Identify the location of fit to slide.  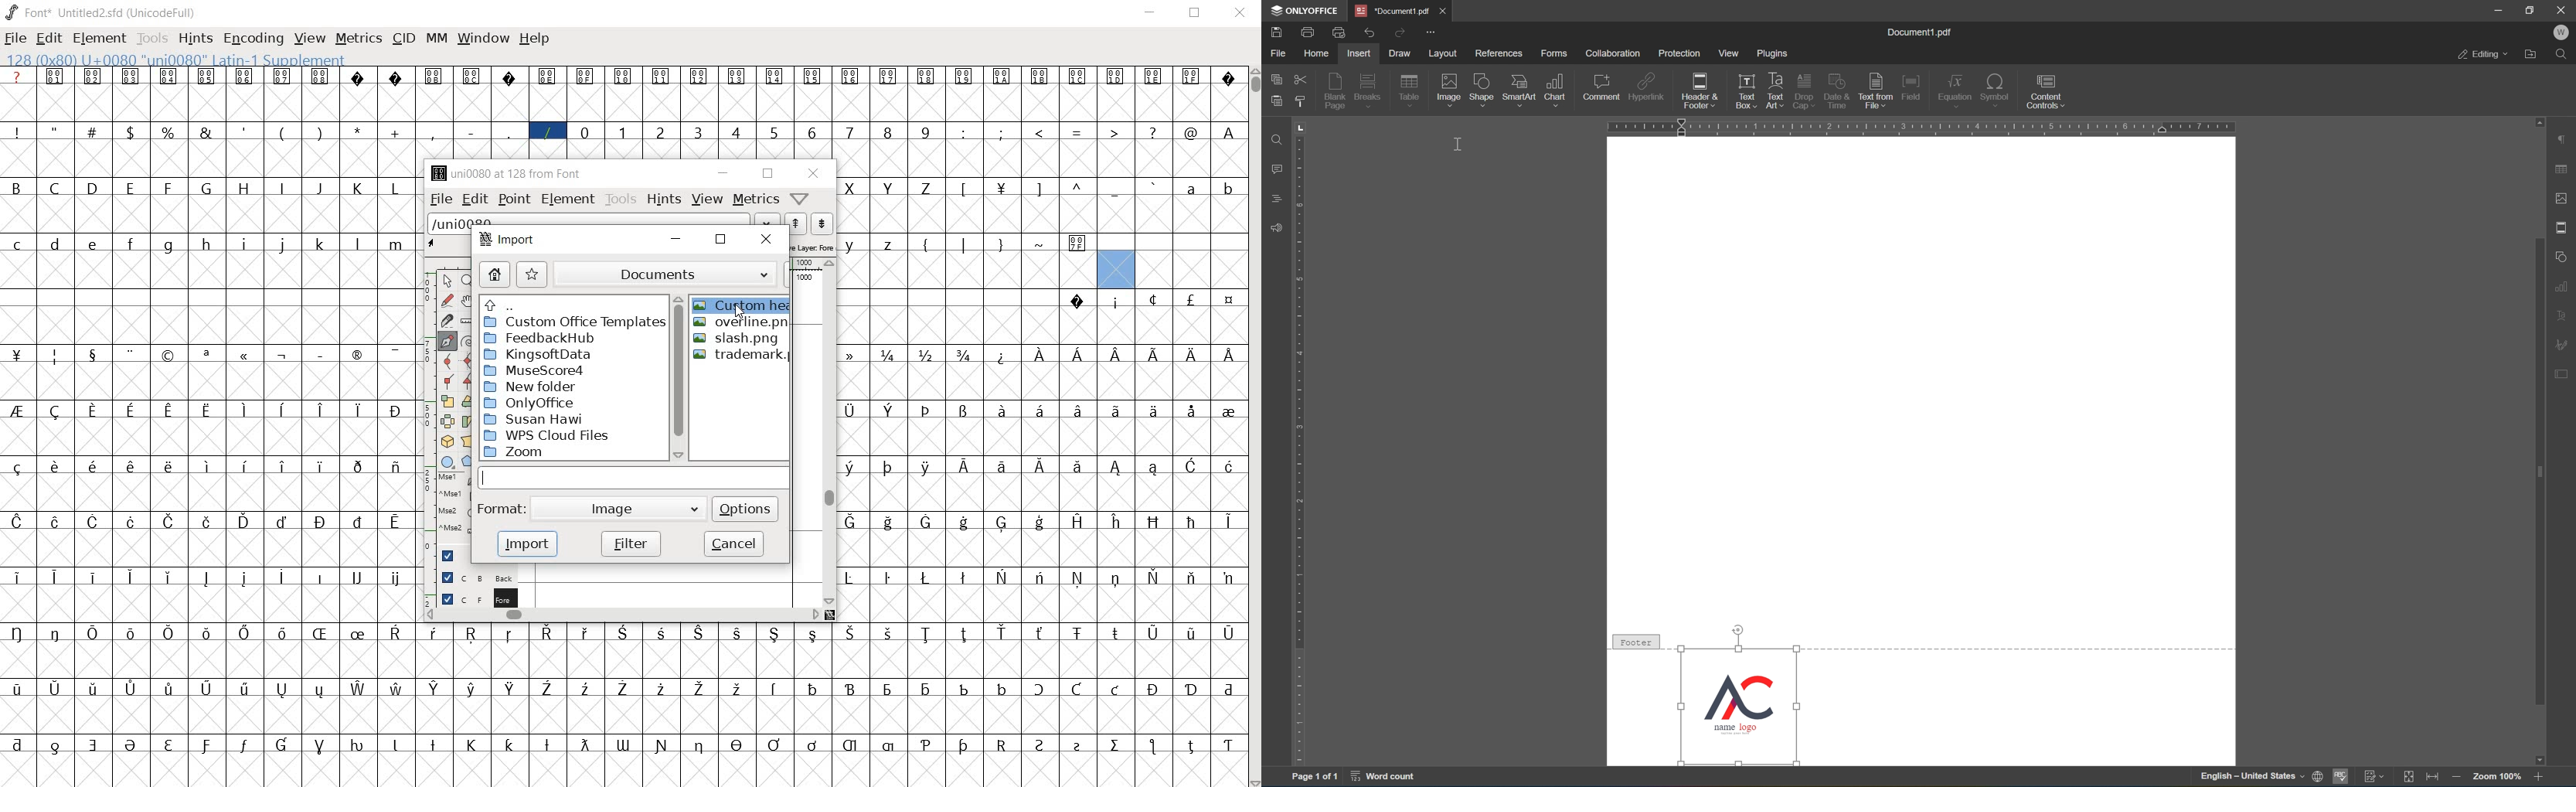
(2408, 778).